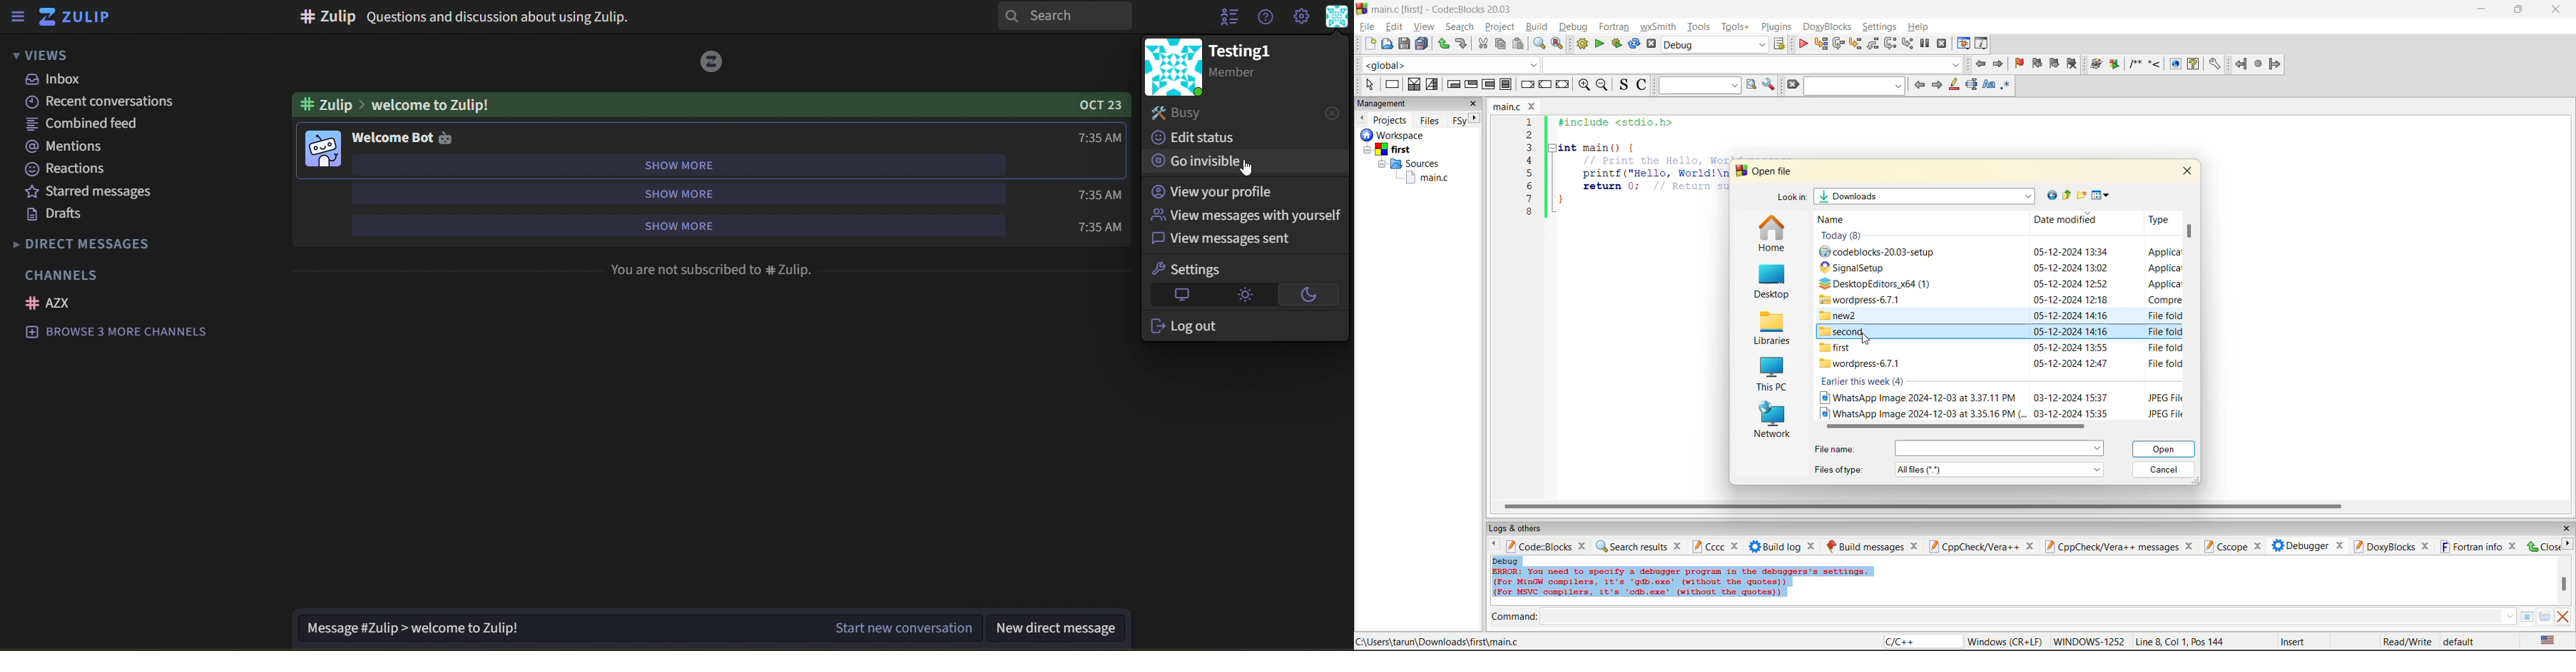  I want to click on entry condition loop, so click(1453, 84).